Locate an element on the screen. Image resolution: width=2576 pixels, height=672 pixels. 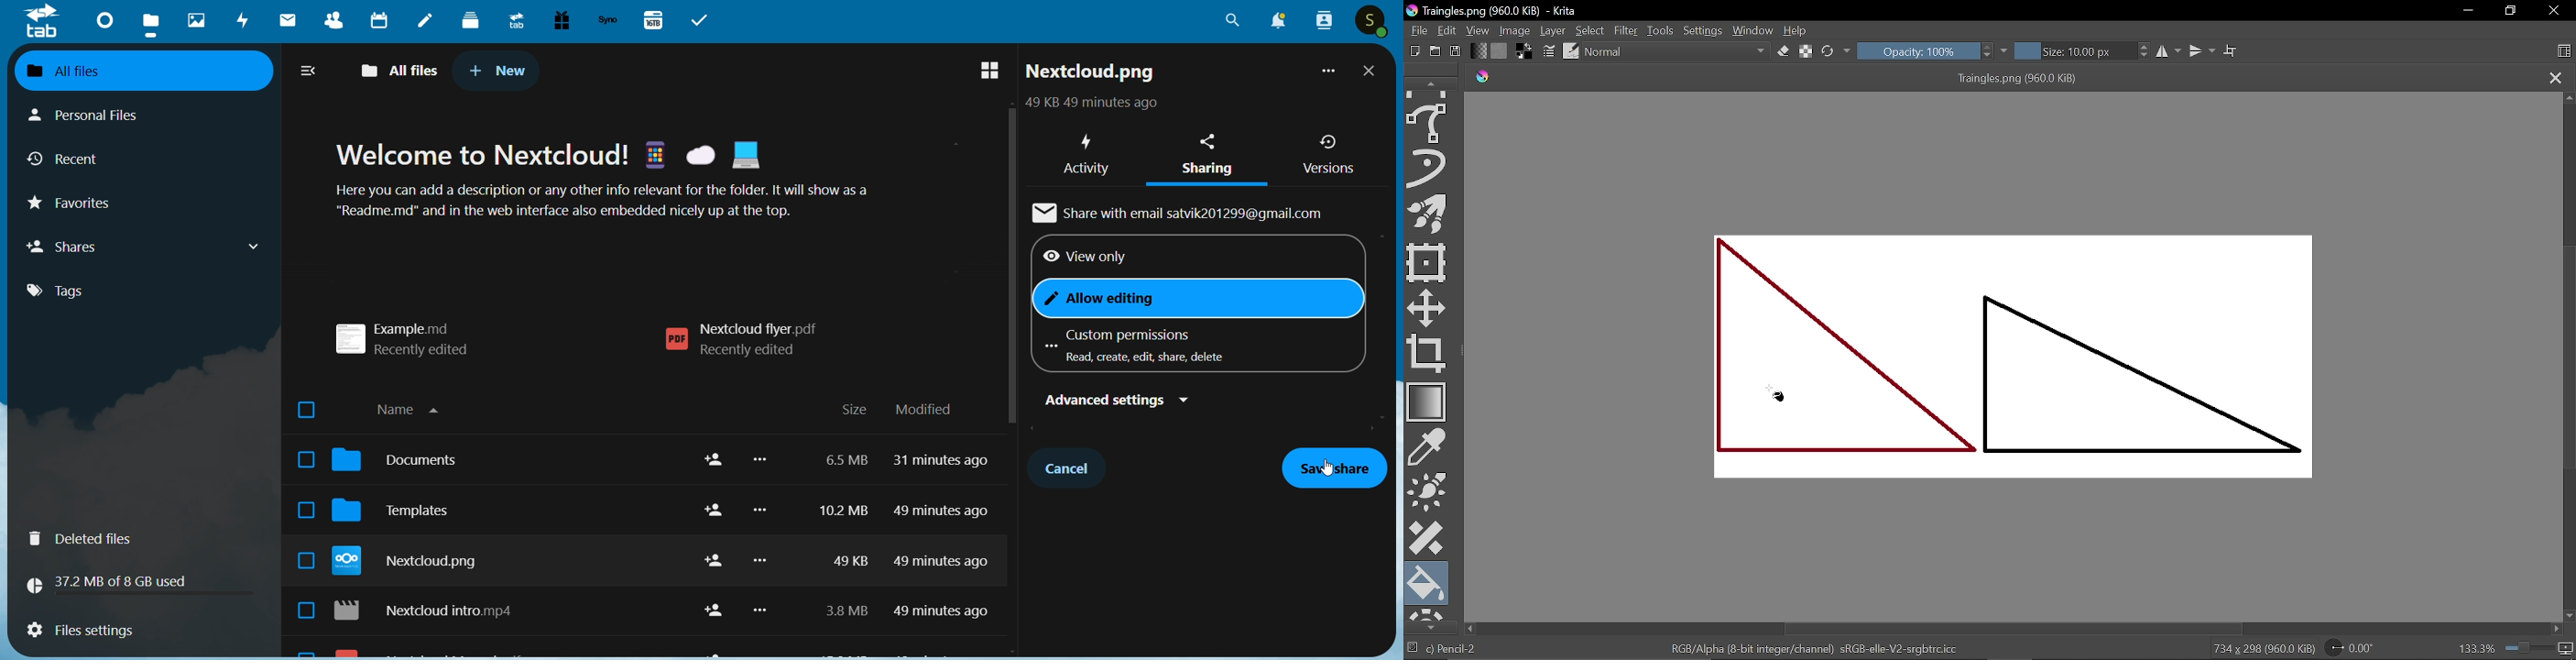
Edit brush settings is located at coordinates (1549, 51).